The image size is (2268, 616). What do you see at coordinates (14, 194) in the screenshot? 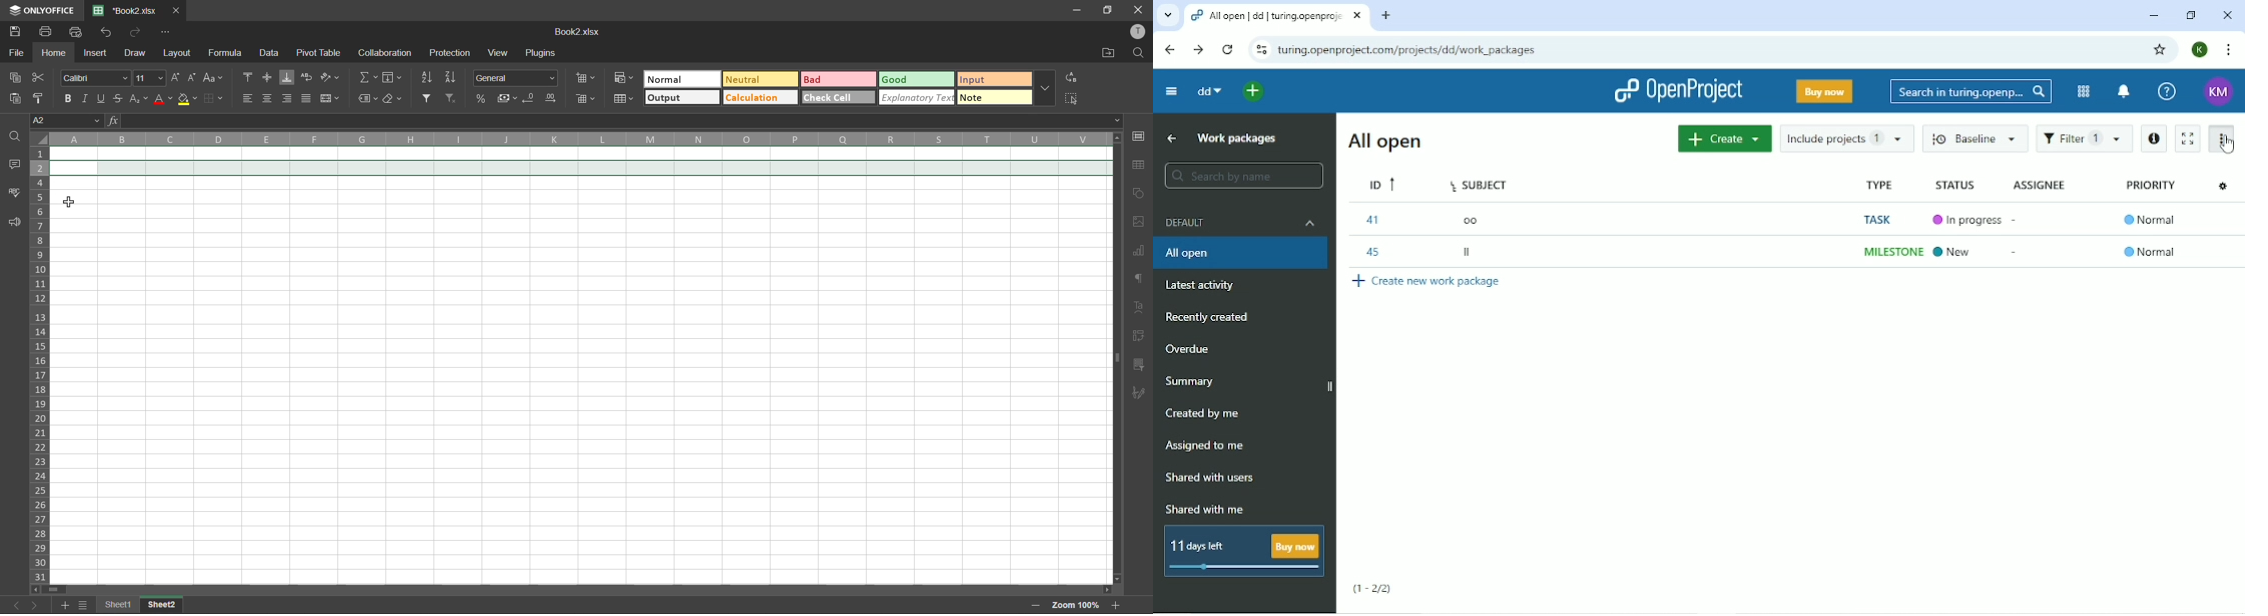
I see `spellcheck` at bounding box center [14, 194].